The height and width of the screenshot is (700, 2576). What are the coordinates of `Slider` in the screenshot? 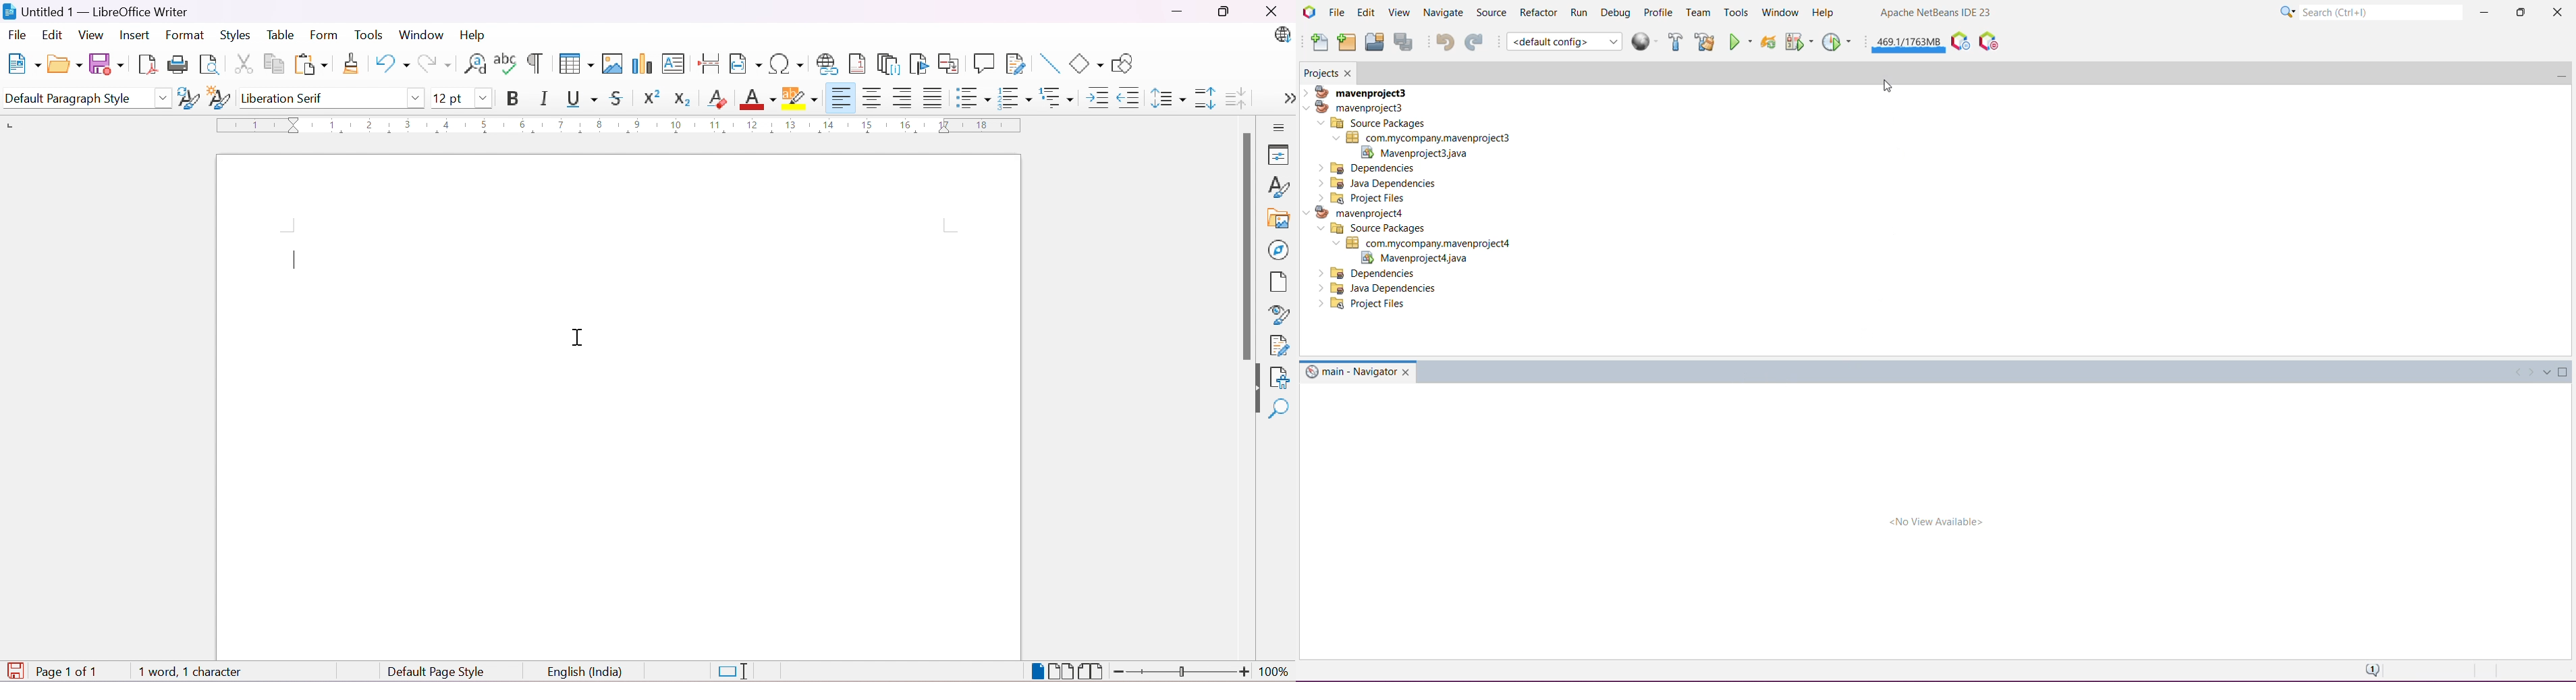 It's located at (1183, 672).